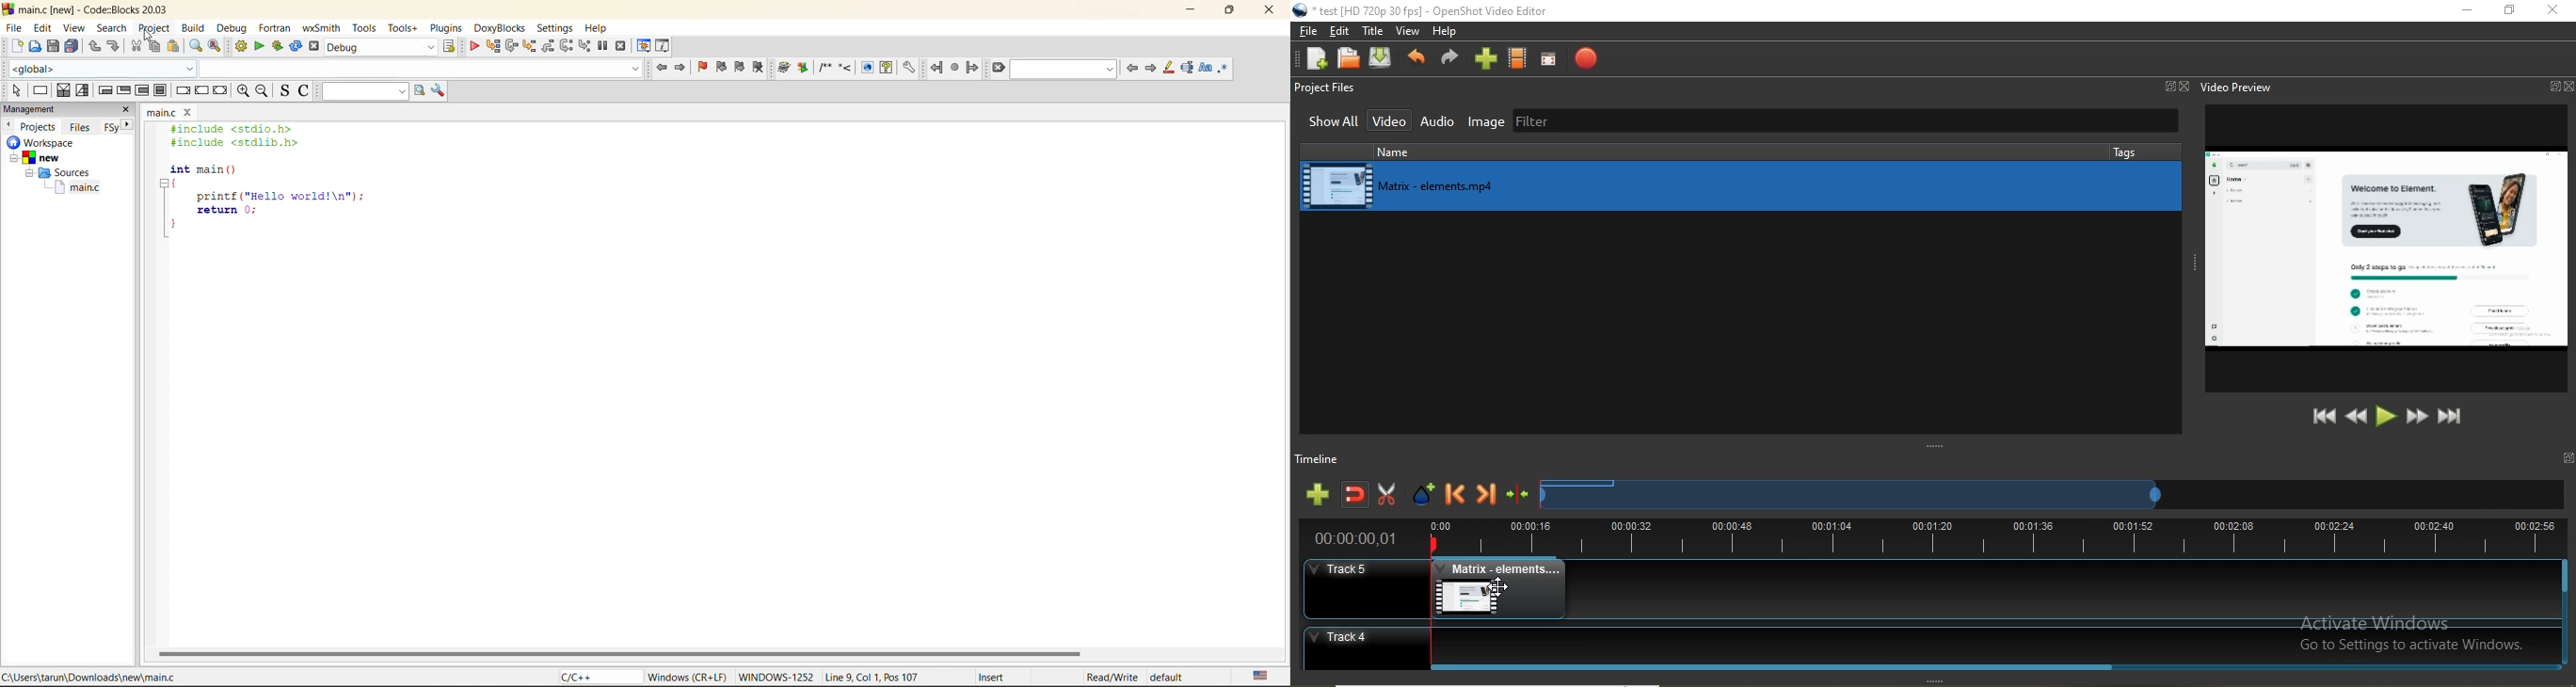 The image size is (2576, 700). I want to click on Insert, so click(1012, 676).